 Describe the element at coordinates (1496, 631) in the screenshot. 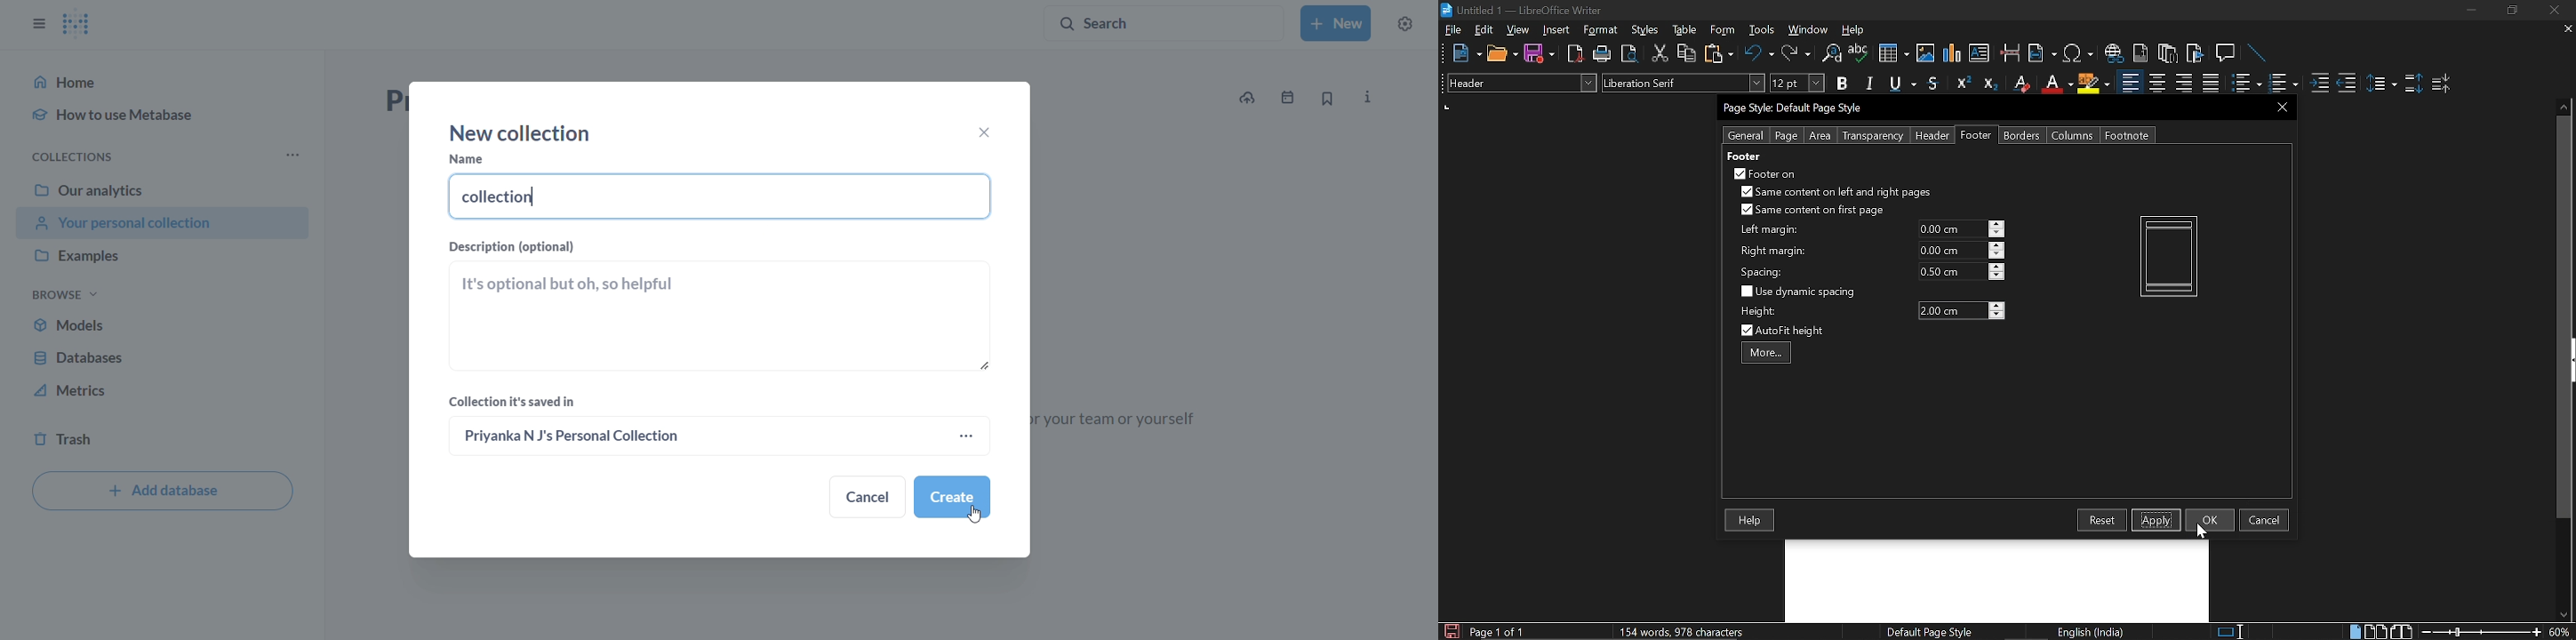

I see `current page Current page` at that location.